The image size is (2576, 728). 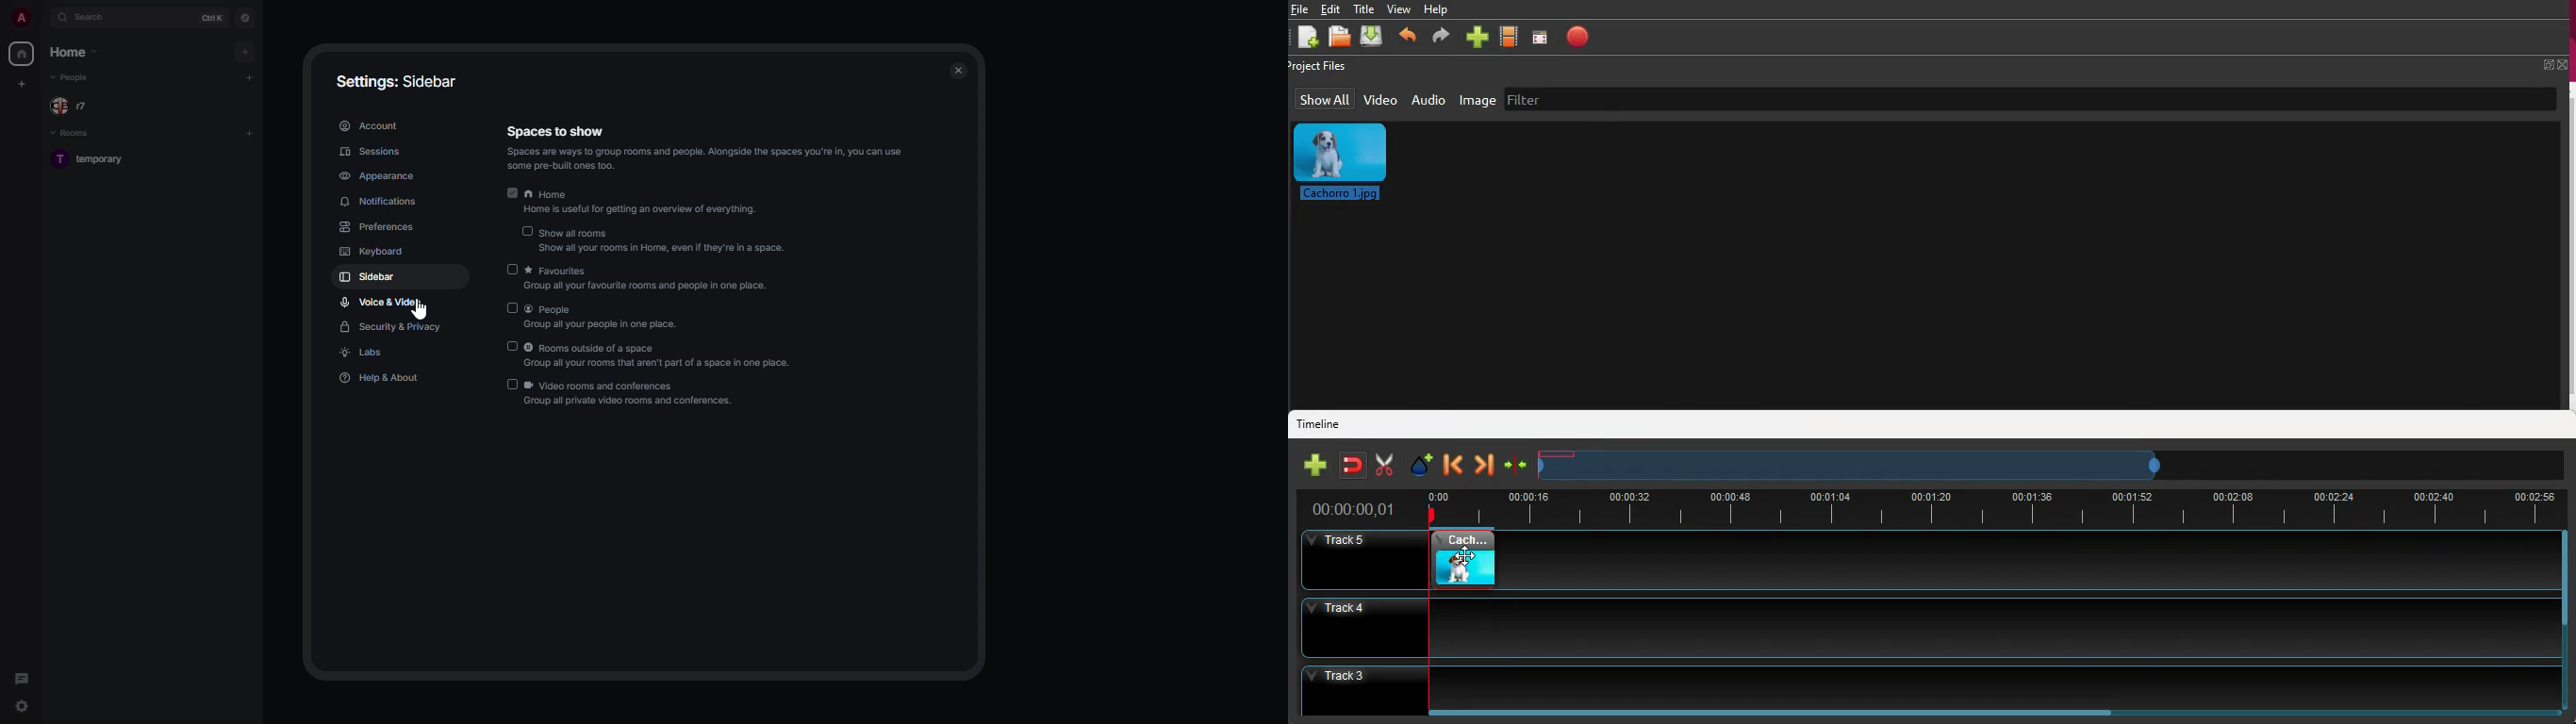 I want to click on account, so click(x=370, y=124).